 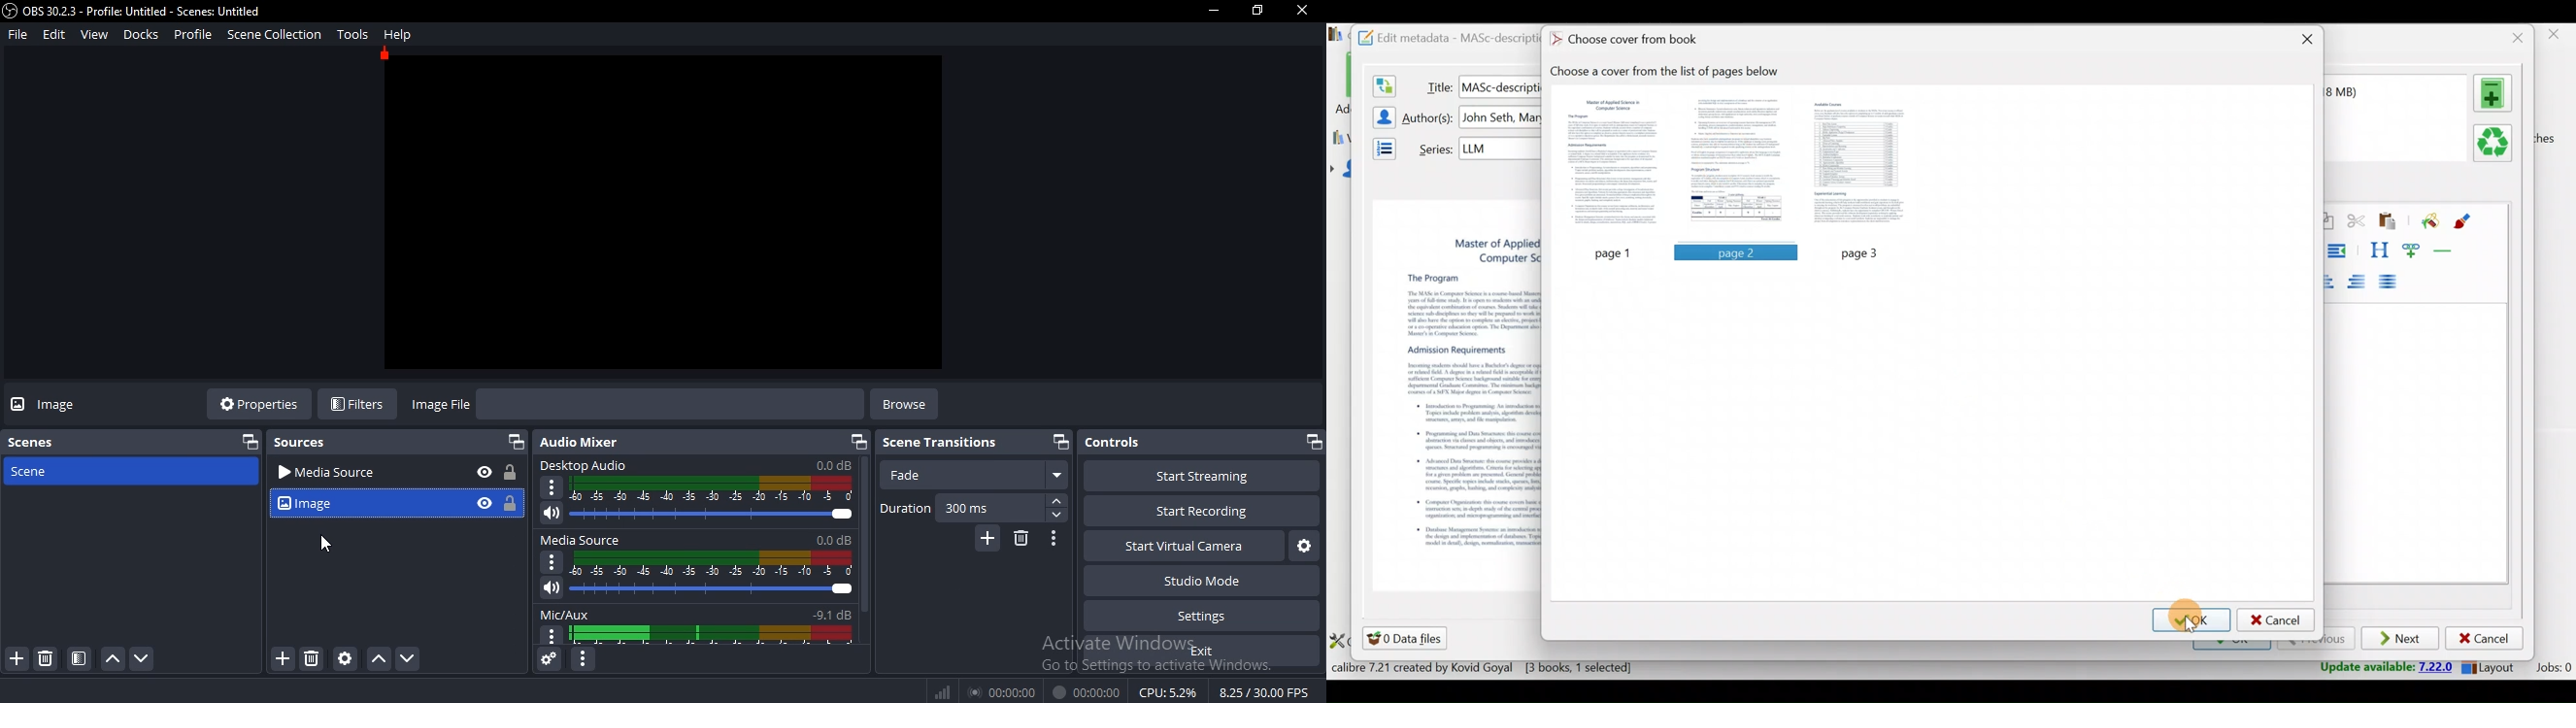 I want to click on audio display, so click(x=713, y=488).